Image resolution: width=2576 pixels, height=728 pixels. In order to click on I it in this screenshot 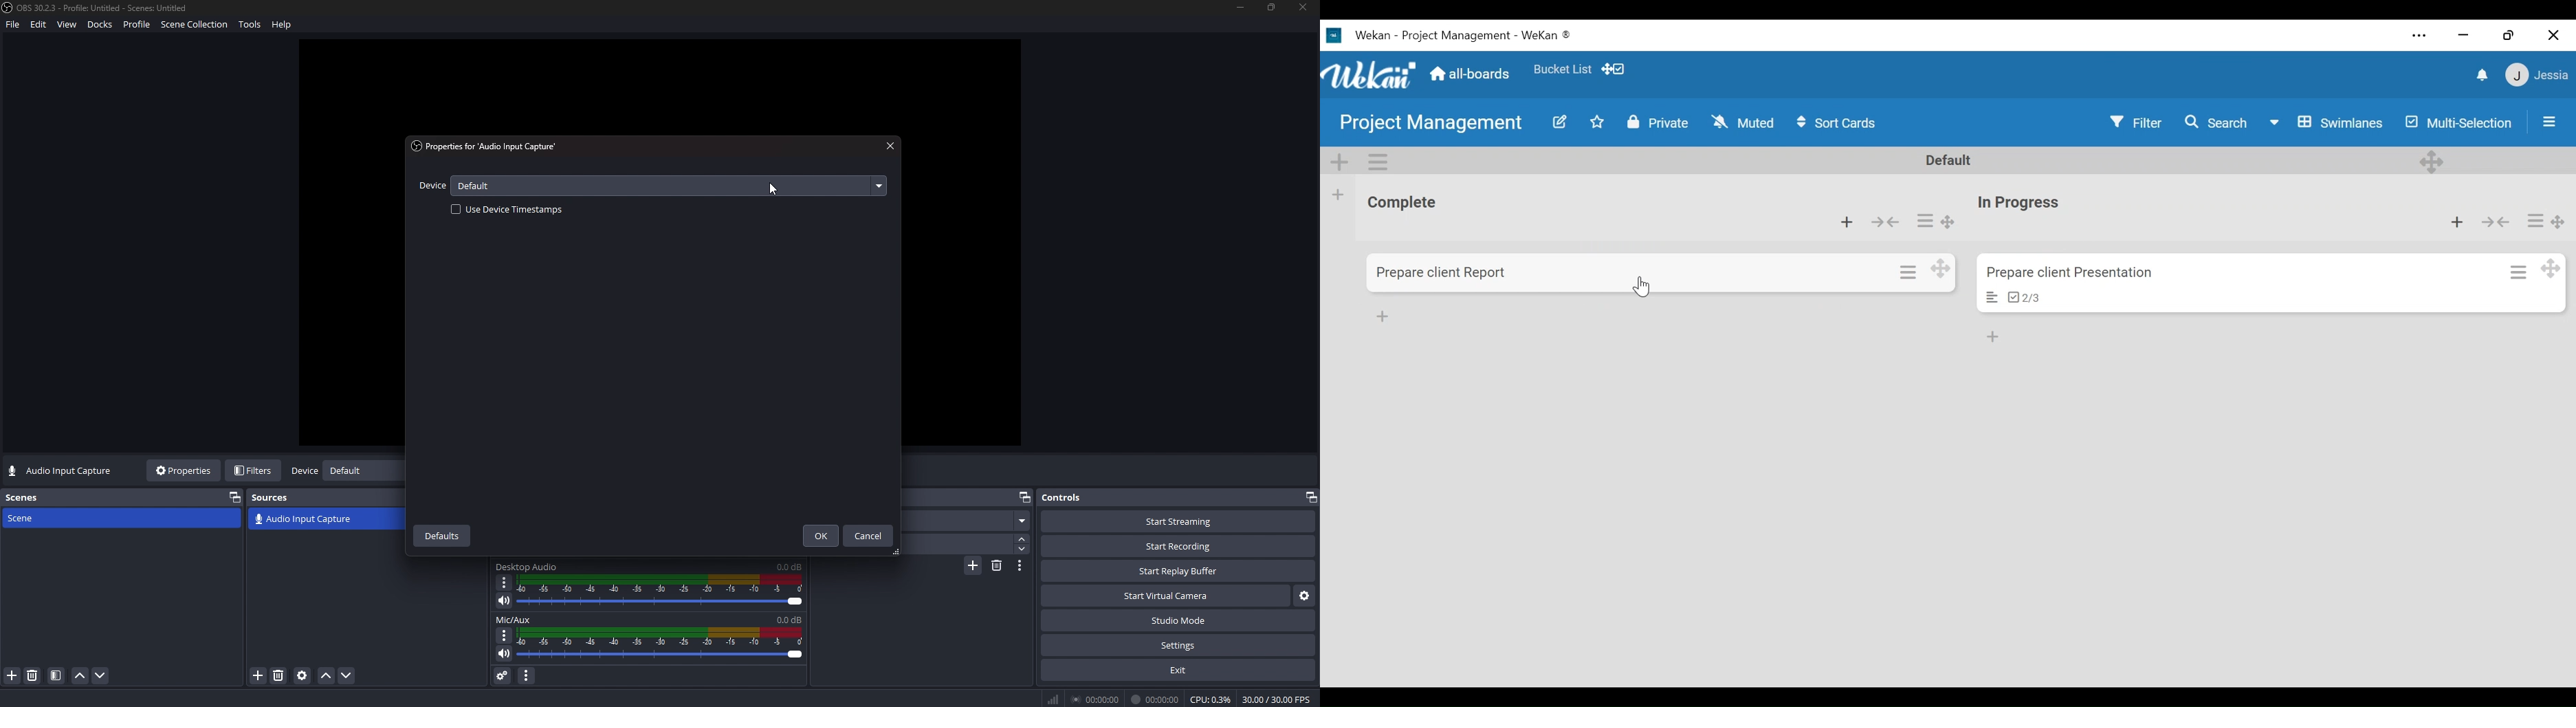, I will do `click(1156, 699)`.